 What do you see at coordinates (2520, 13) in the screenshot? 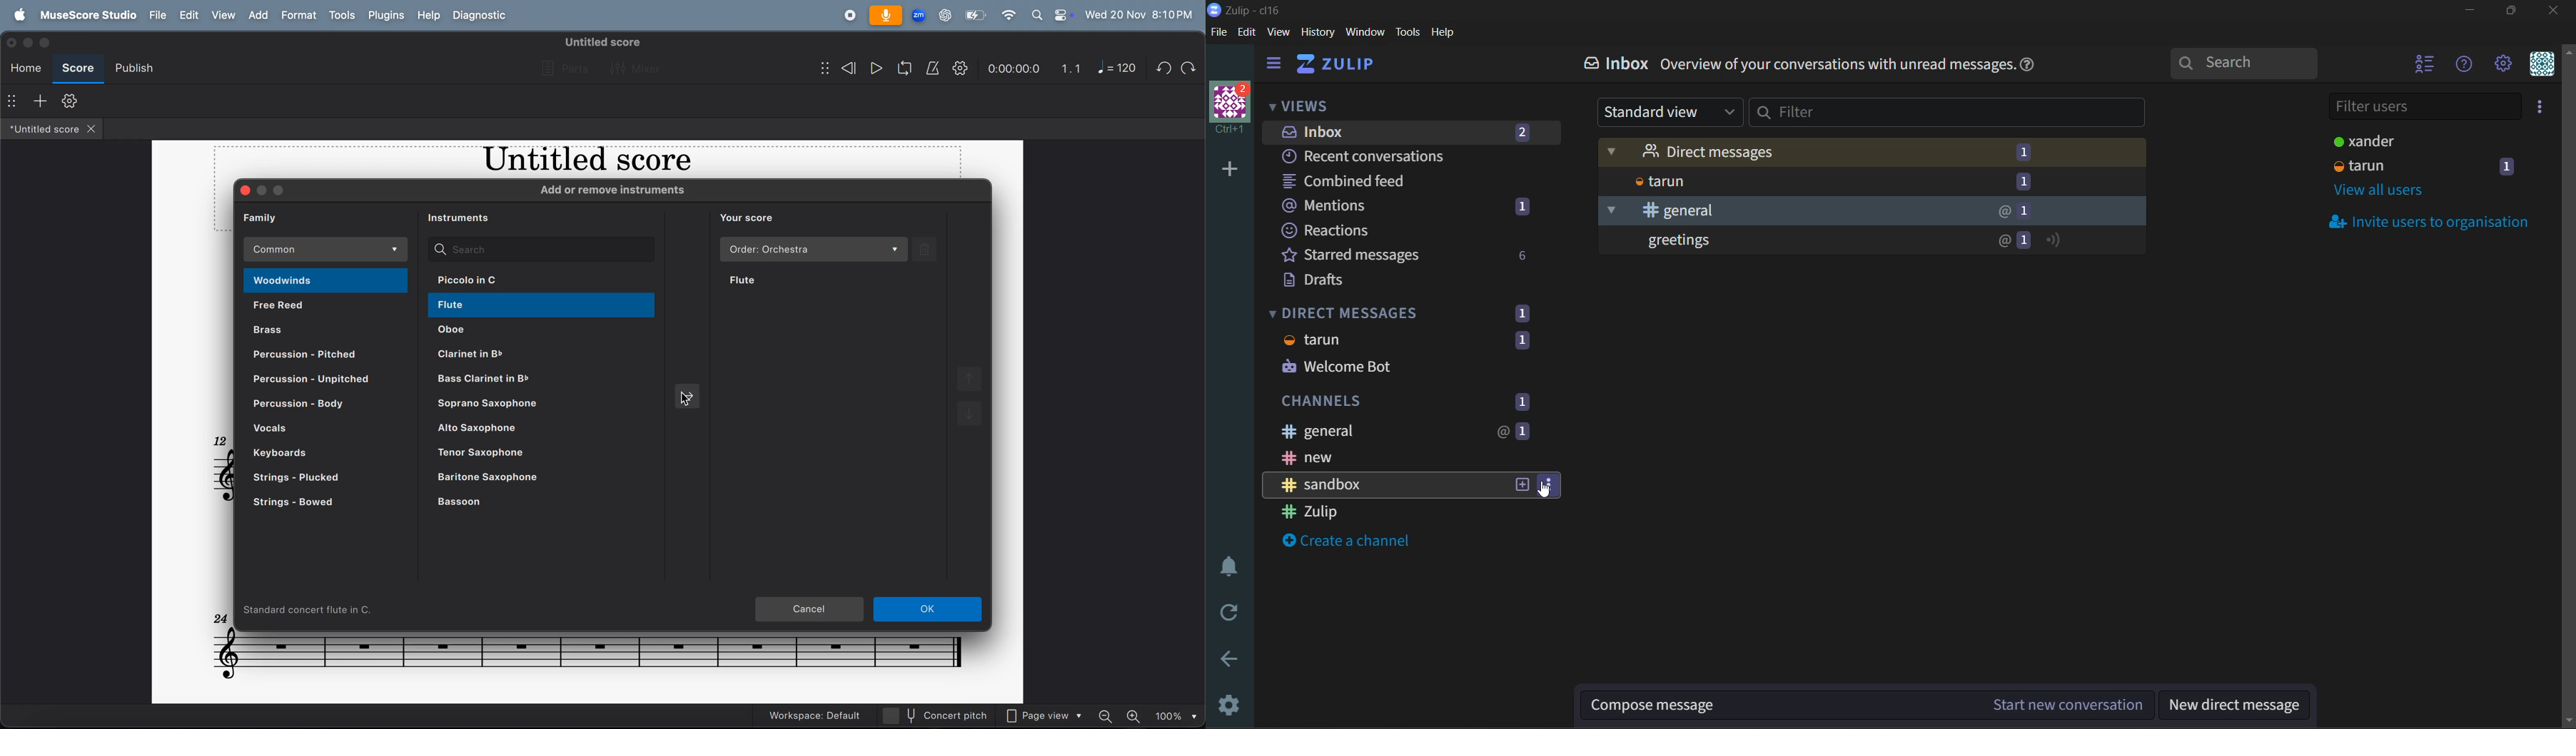
I see `maximize` at bounding box center [2520, 13].